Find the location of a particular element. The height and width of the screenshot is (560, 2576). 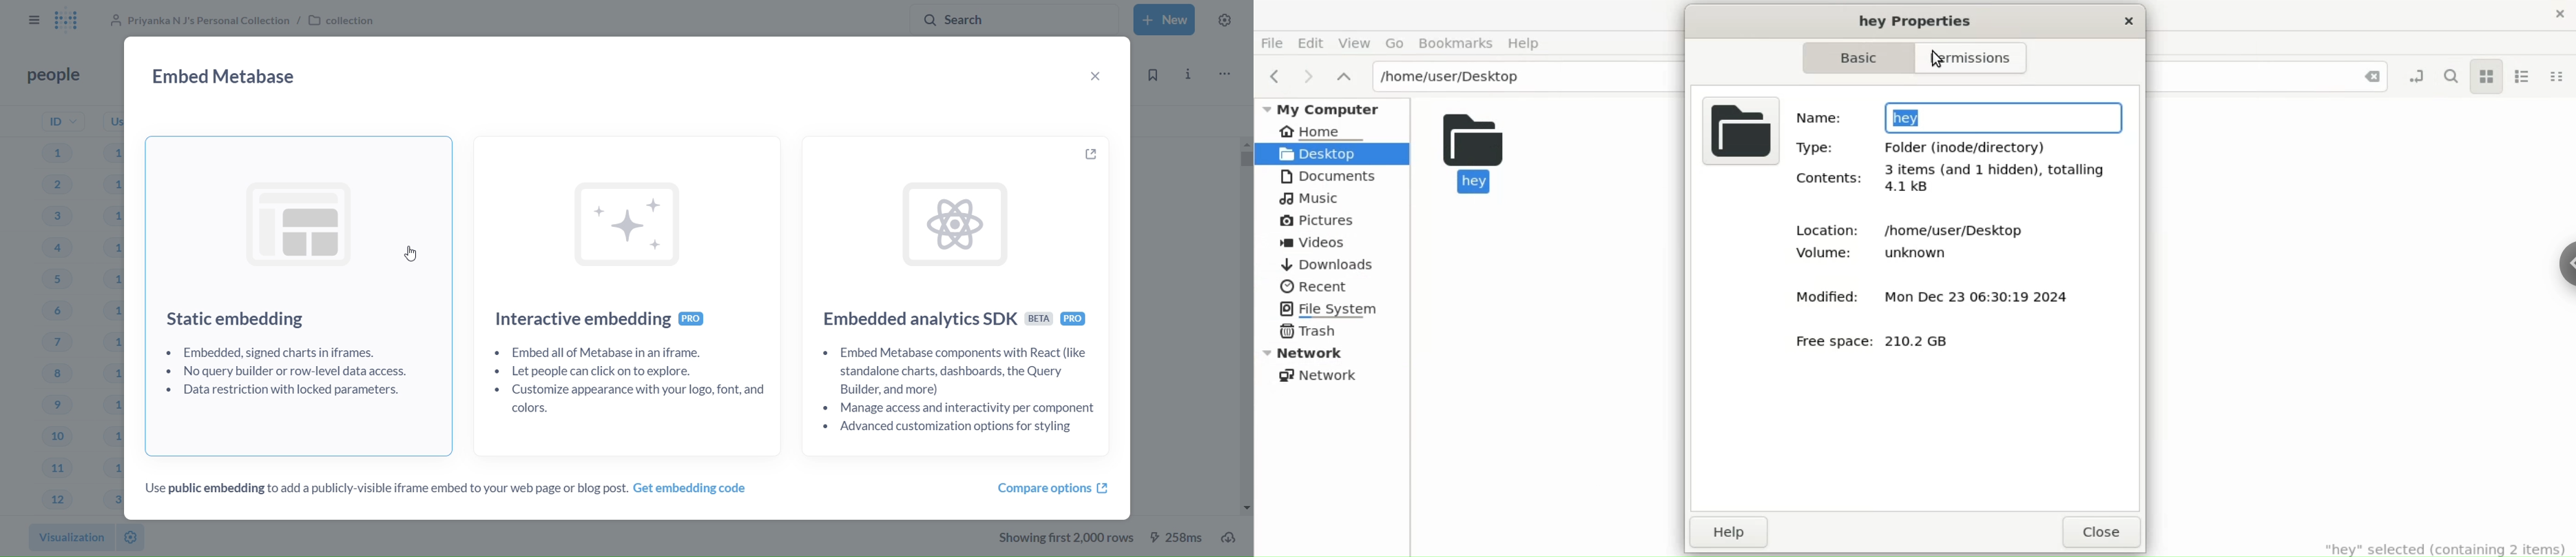

Sidebar is located at coordinates (2560, 257).